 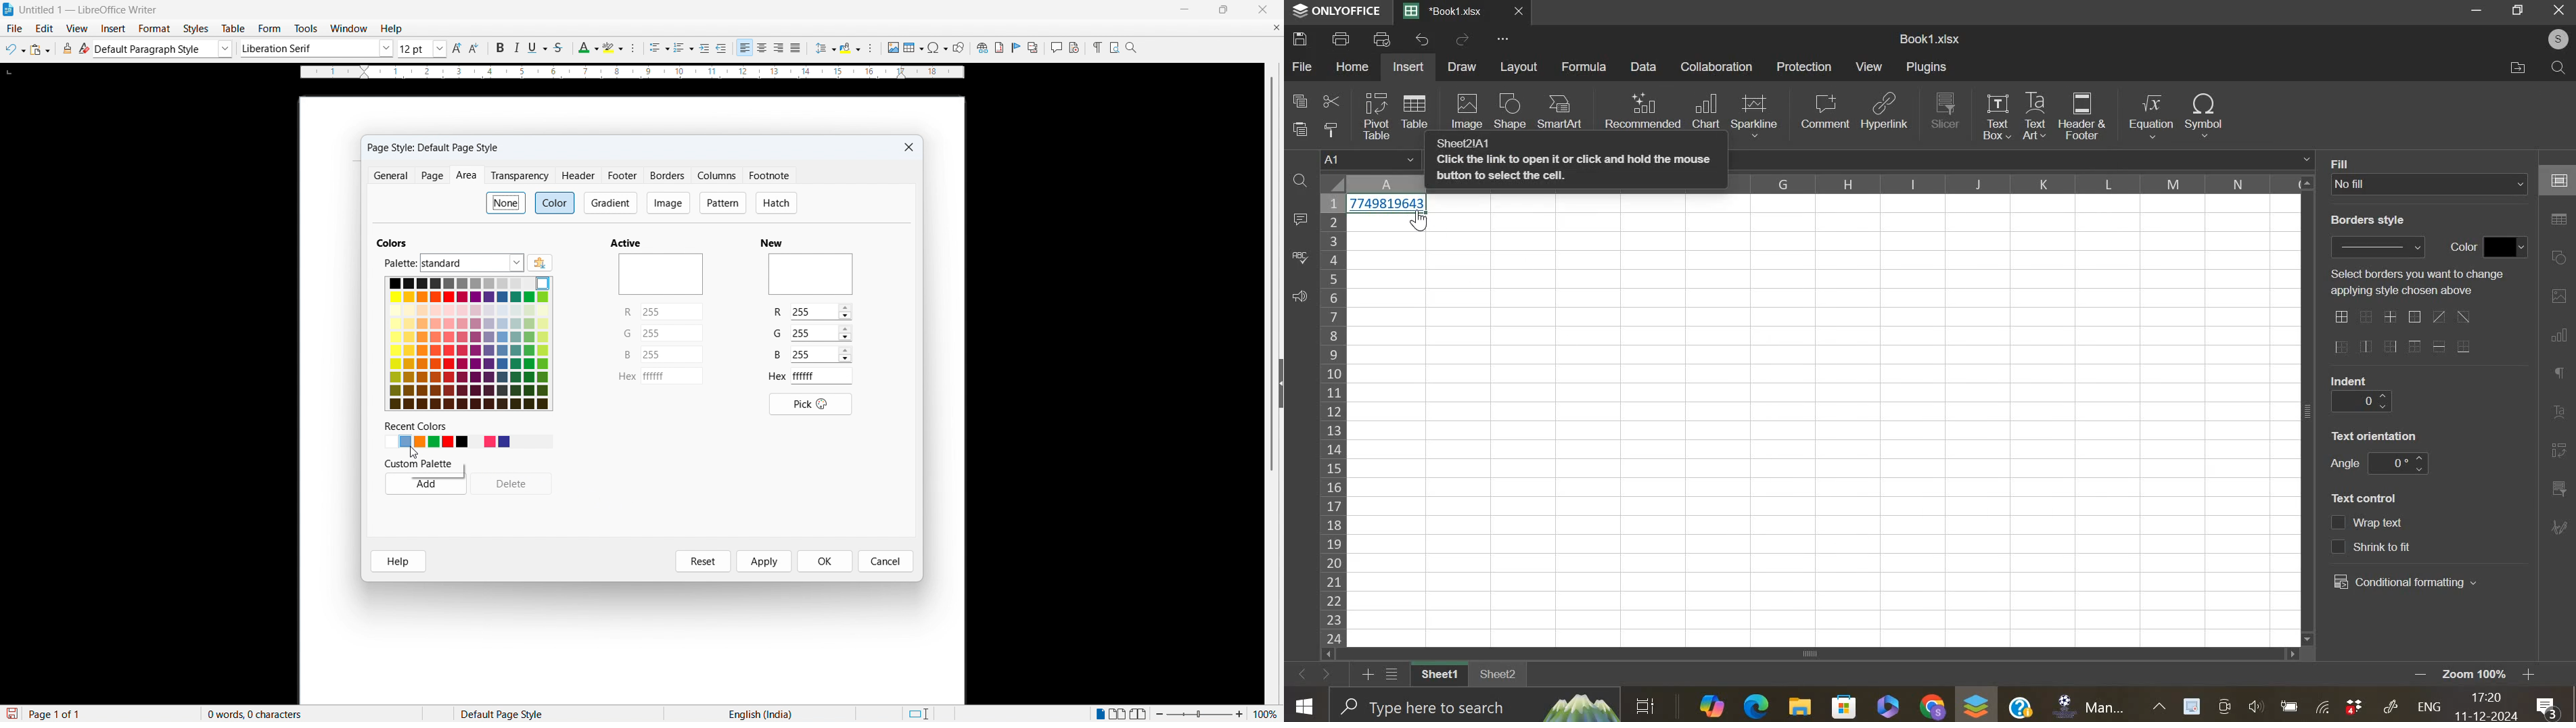 What do you see at coordinates (1371, 161) in the screenshot?
I see `cell name` at bounding box center [1371, 161].